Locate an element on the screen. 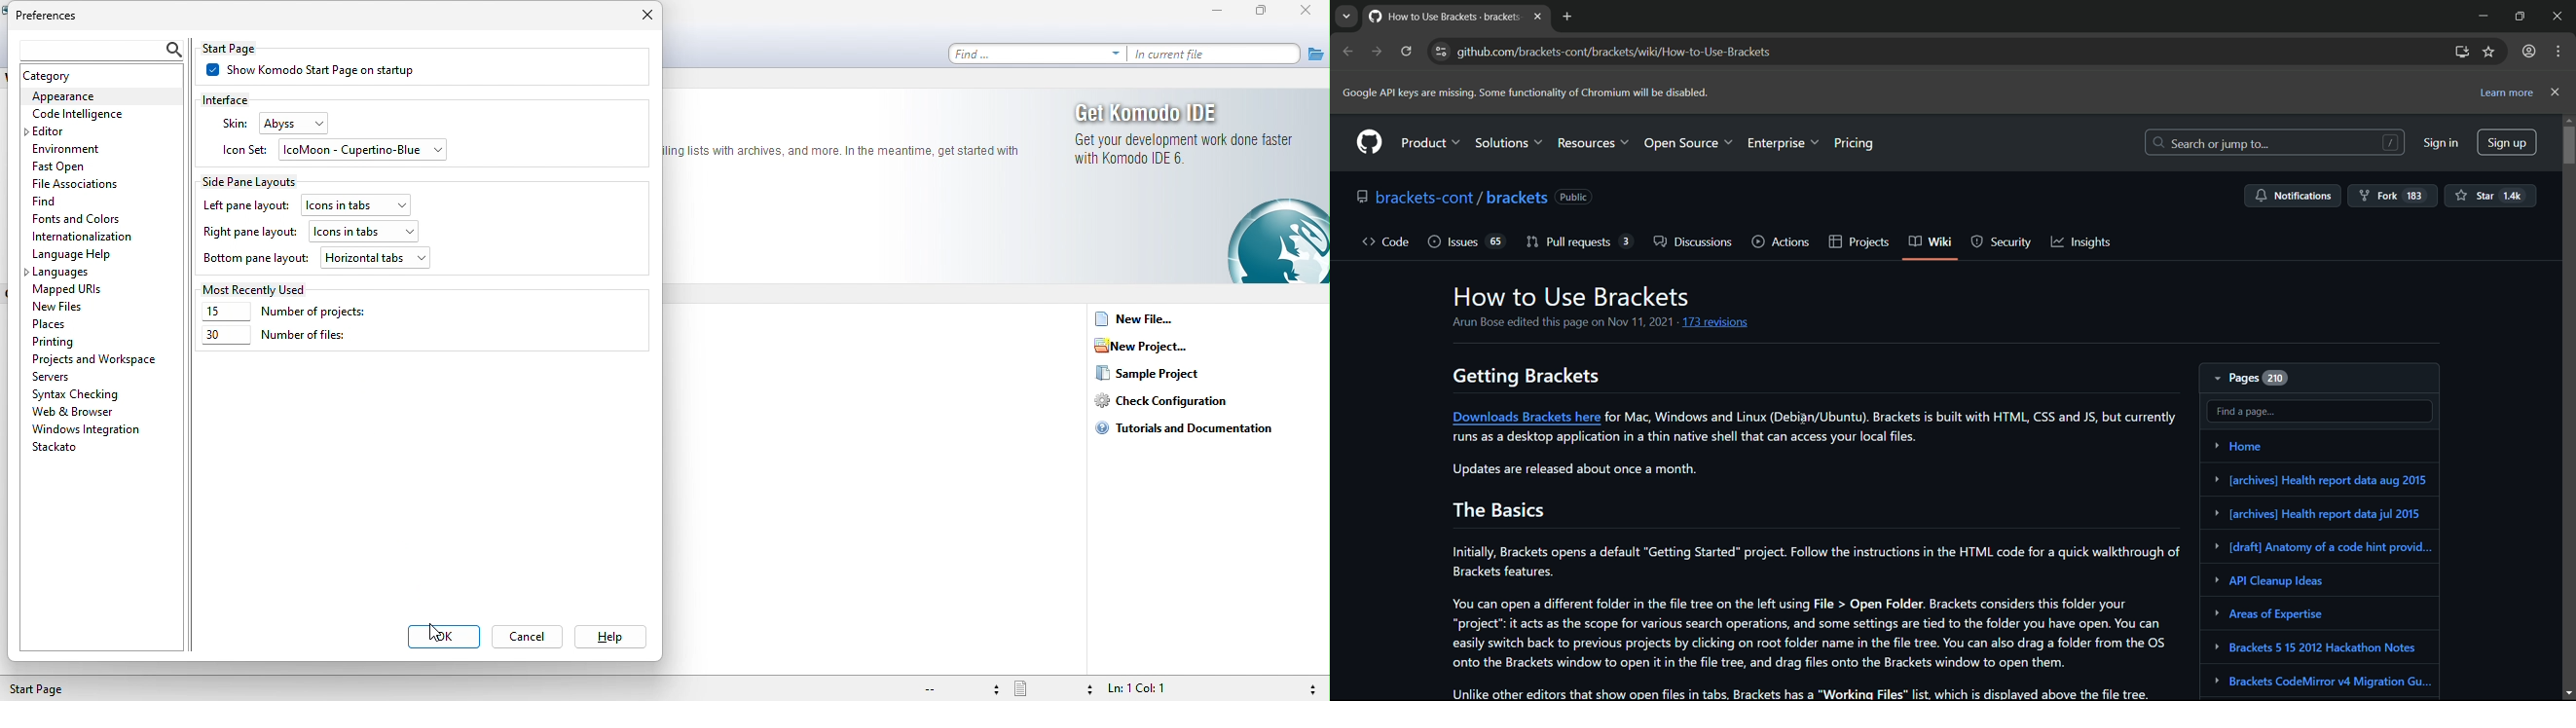  sign in is located at coordinates (2442, 144).